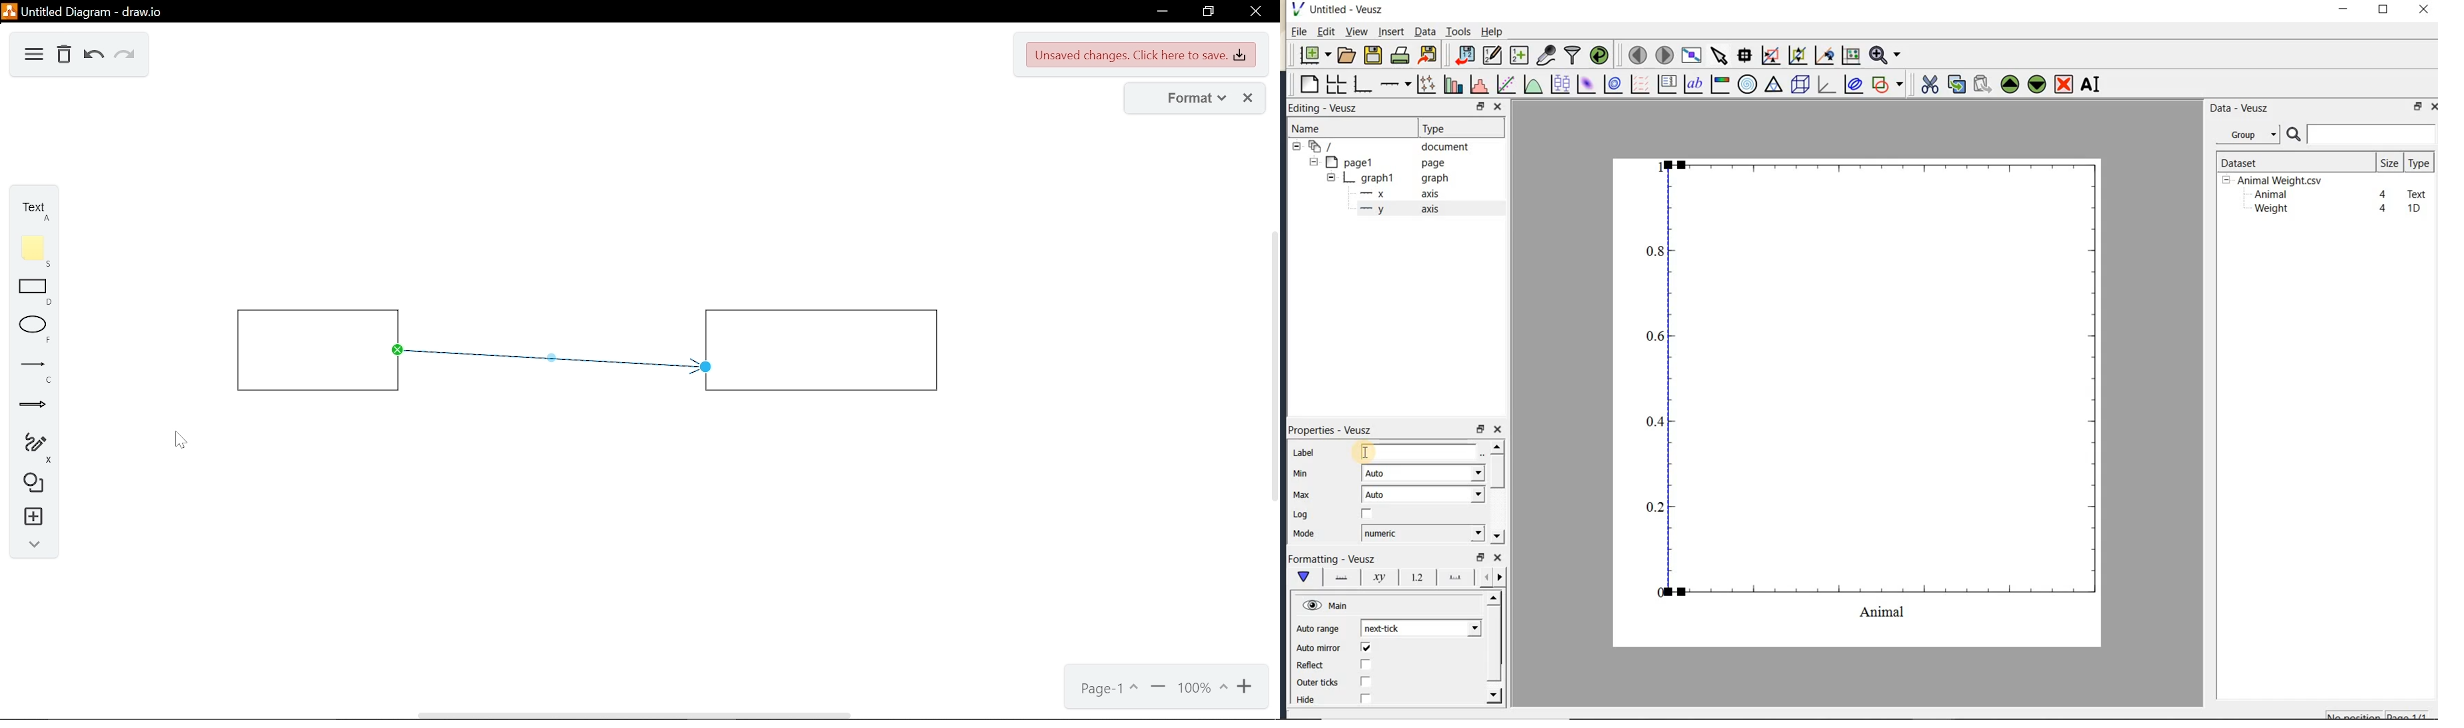 This screenshot has height=728, width=2464. What do you see at coordinates (1303, 534) in the screenshot?
I see `Mode` at bounding box center [1303, 534].